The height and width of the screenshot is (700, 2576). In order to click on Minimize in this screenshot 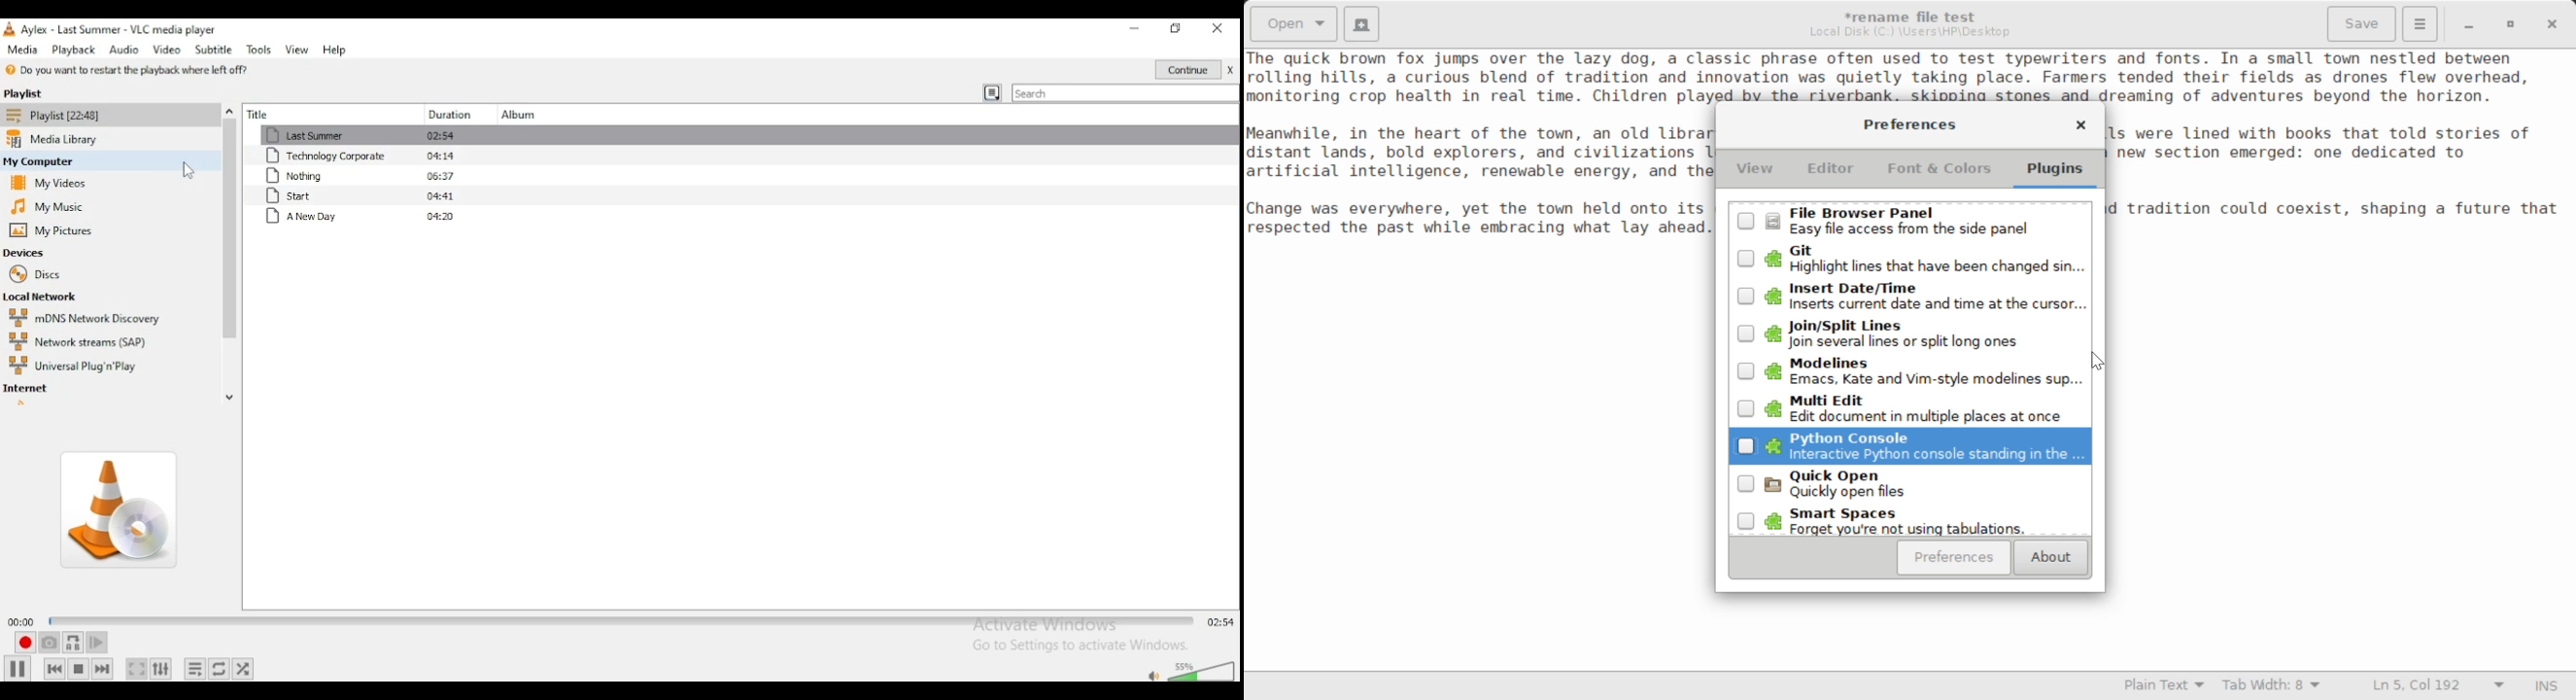, I will do `click(2511, 24)`.